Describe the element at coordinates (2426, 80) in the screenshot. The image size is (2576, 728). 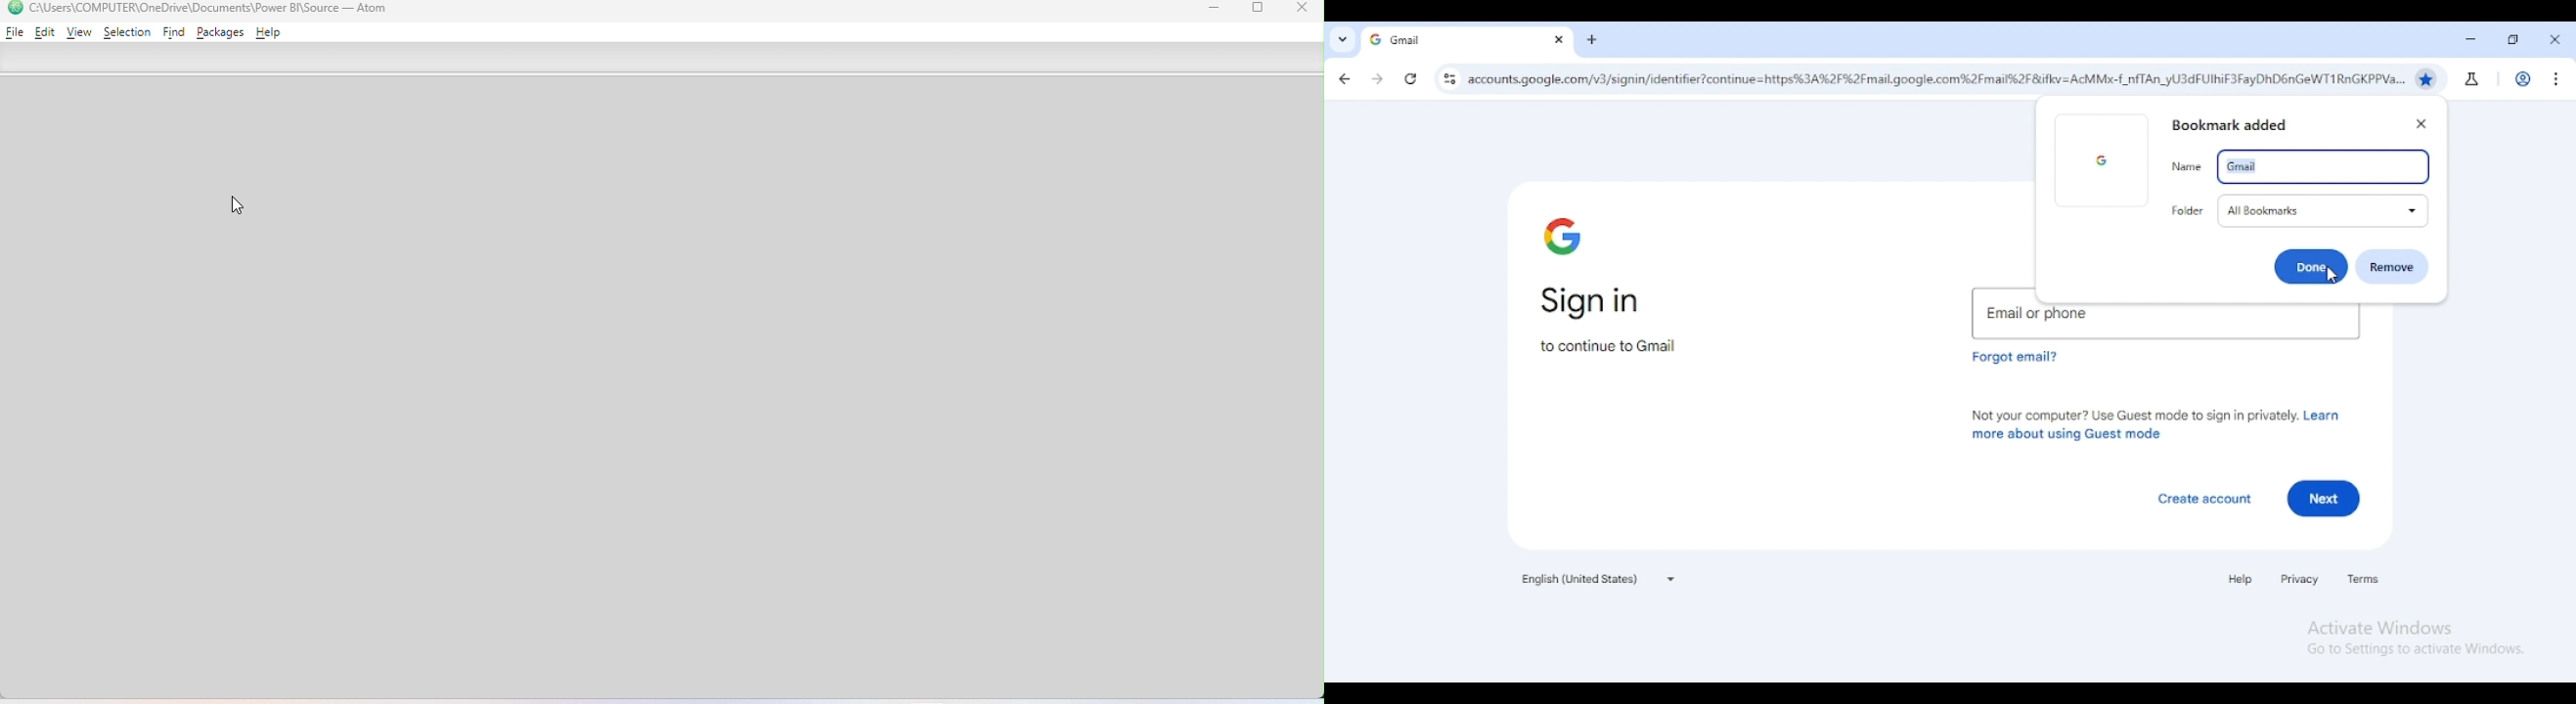
I see `bookmark this tab` at that location.